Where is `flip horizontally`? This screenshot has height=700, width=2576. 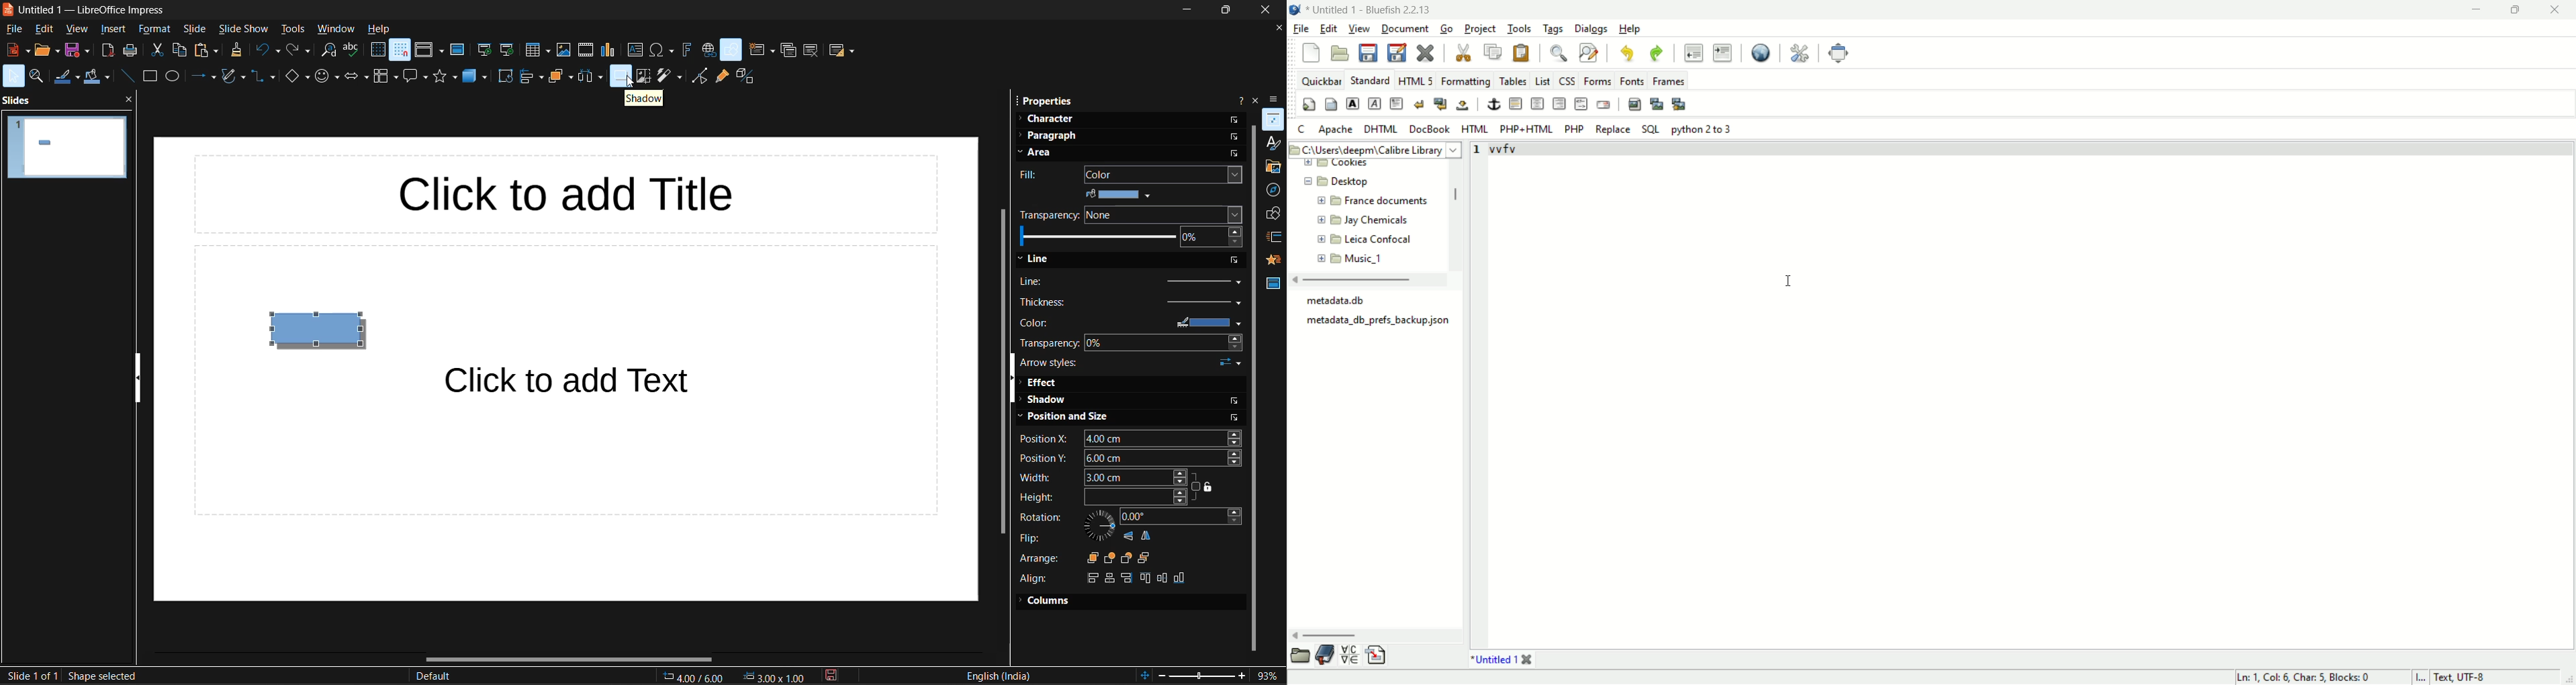 flip horizontally is located at coordinates (1148, 537).